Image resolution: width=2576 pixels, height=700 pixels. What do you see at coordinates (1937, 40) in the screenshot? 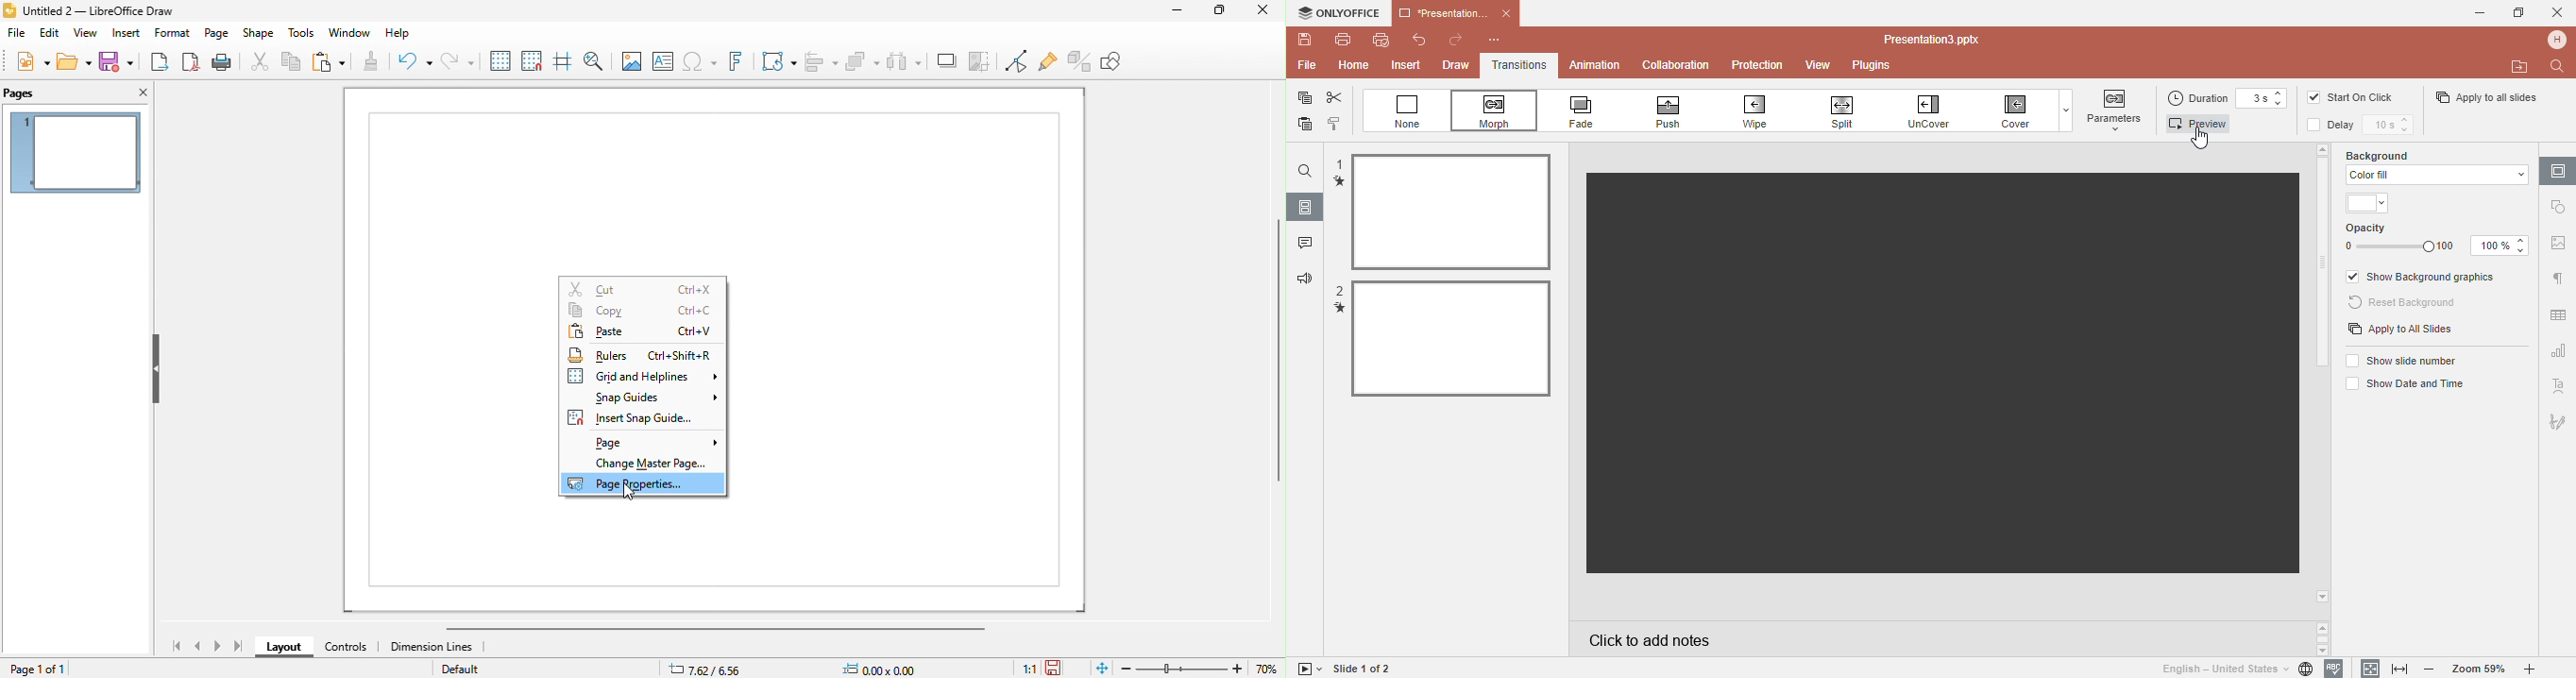
I see `Document name` at bounding box center [1937, 40].